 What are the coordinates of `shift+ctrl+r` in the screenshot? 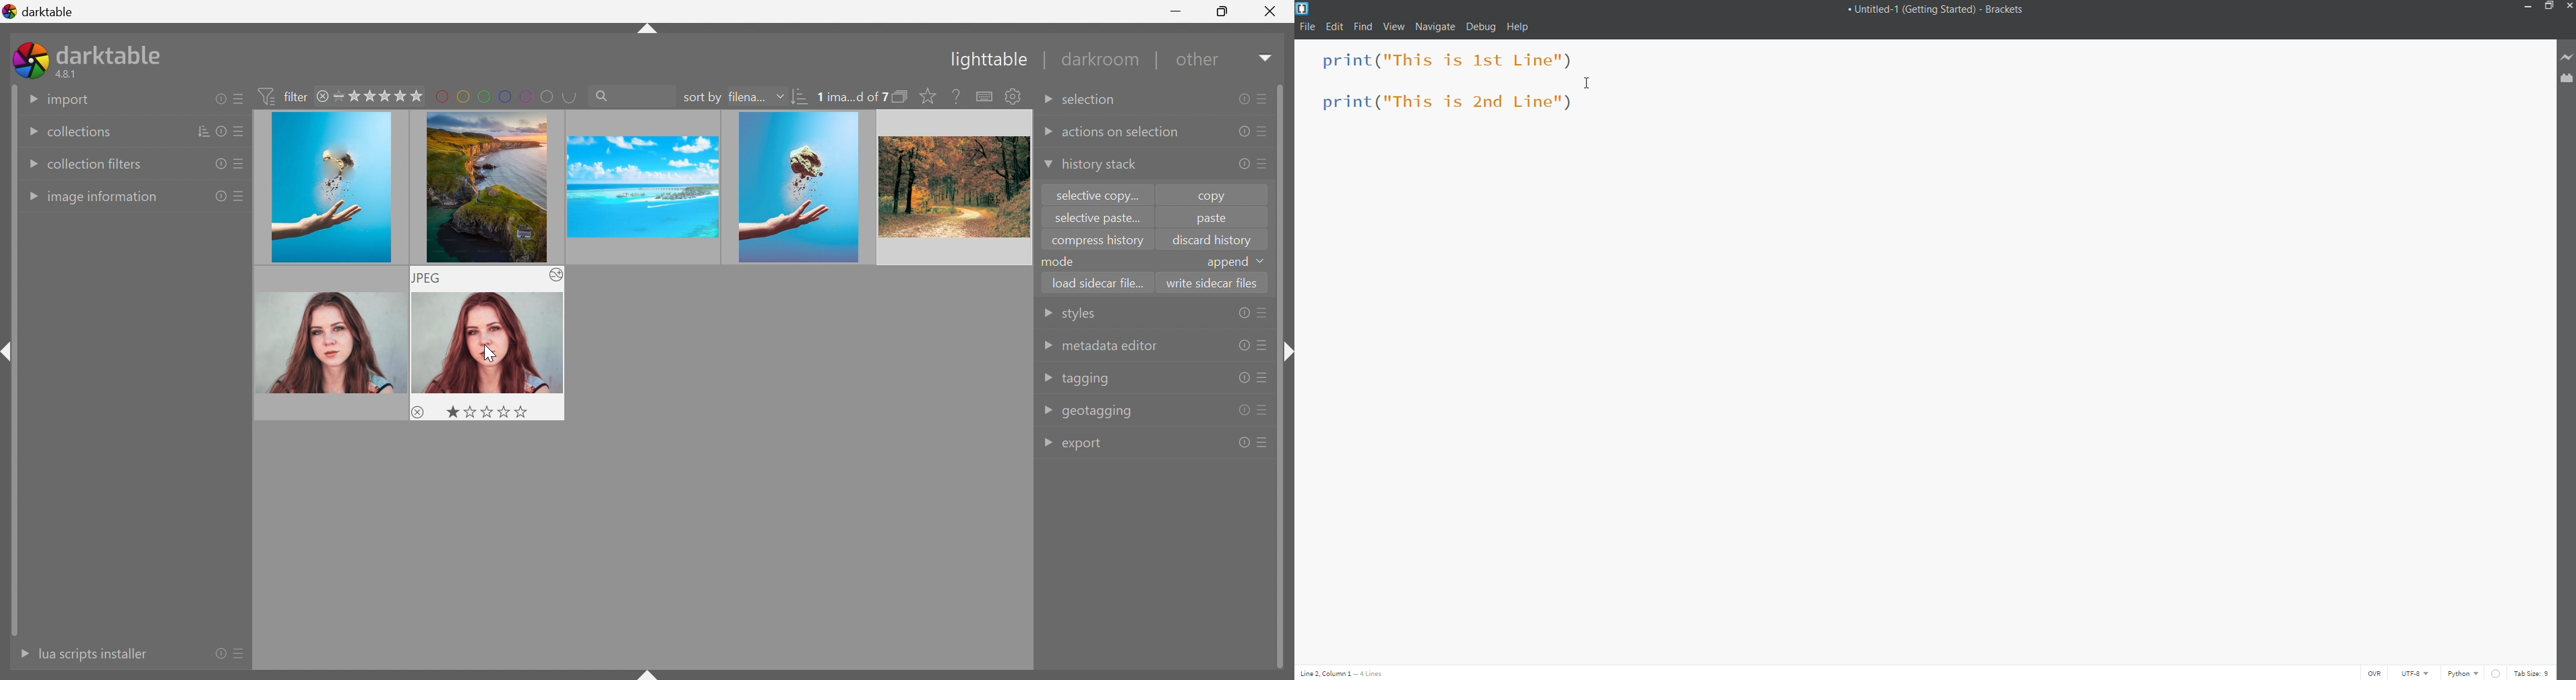 It's located at (1285, 354).